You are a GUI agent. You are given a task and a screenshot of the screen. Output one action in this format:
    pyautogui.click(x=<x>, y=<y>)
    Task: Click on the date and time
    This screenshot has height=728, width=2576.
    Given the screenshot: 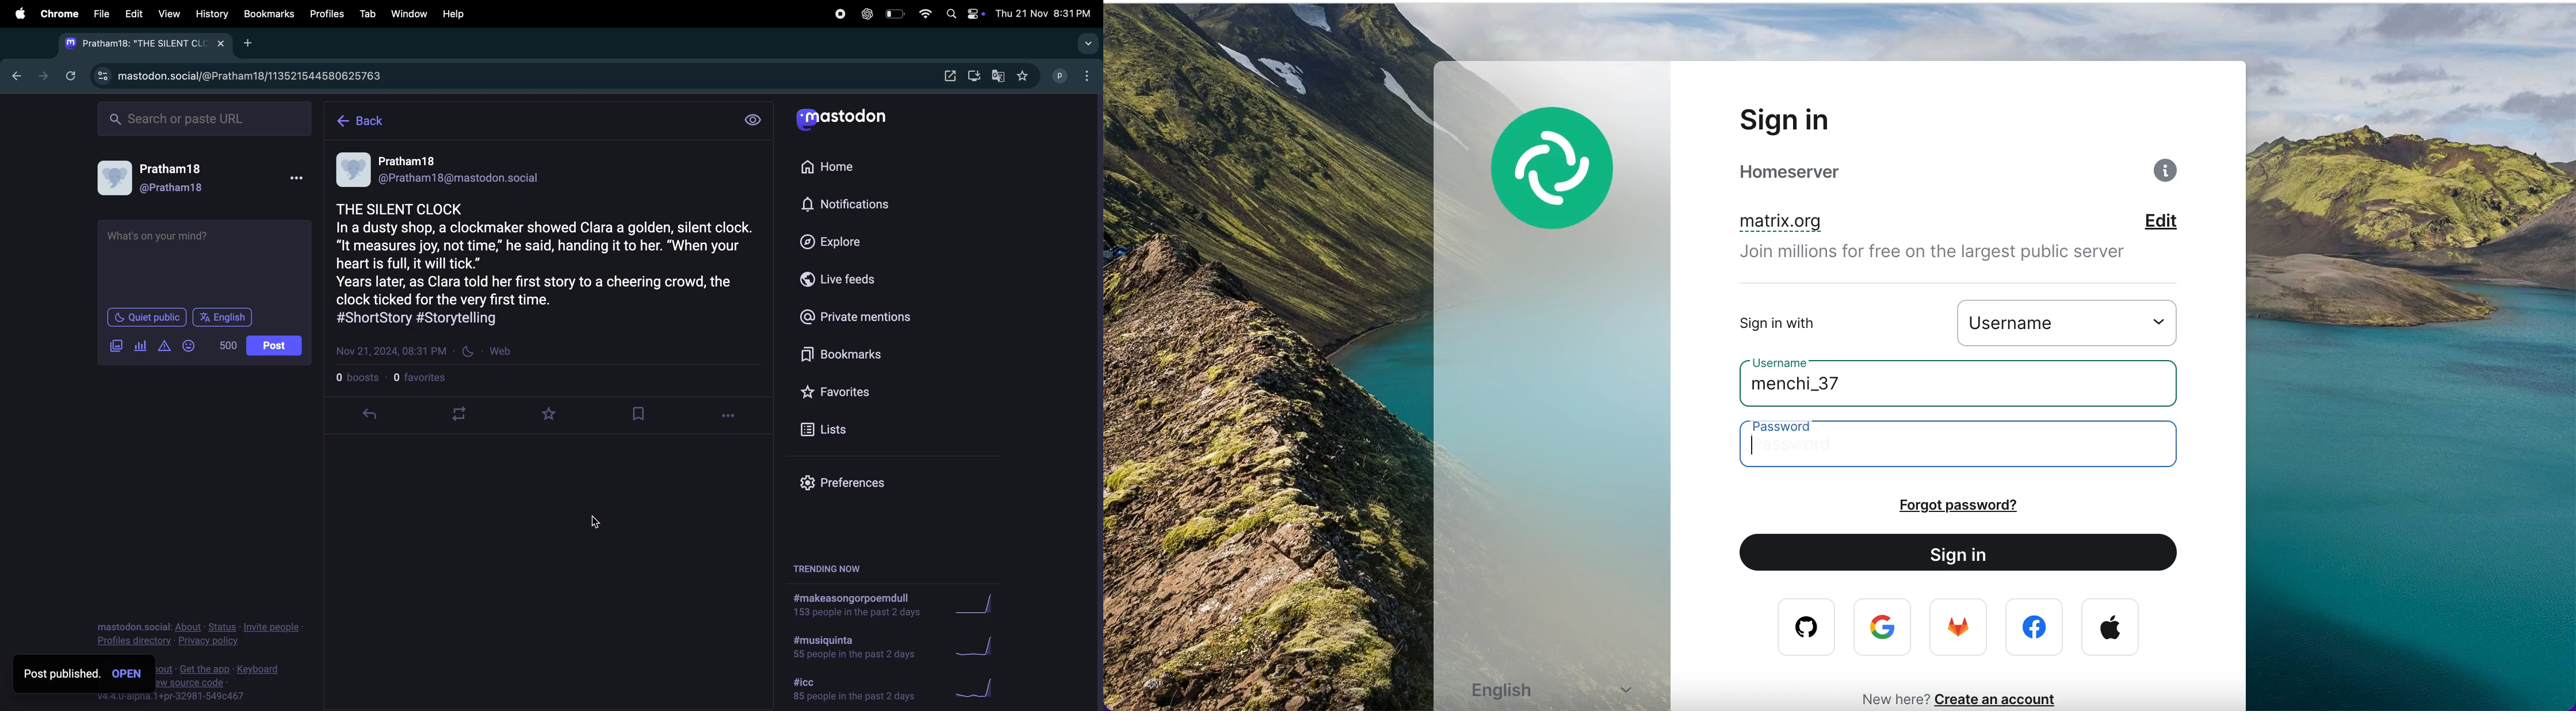 What is the action you would take?
    pyautogui.click(x=394, y=350)
    